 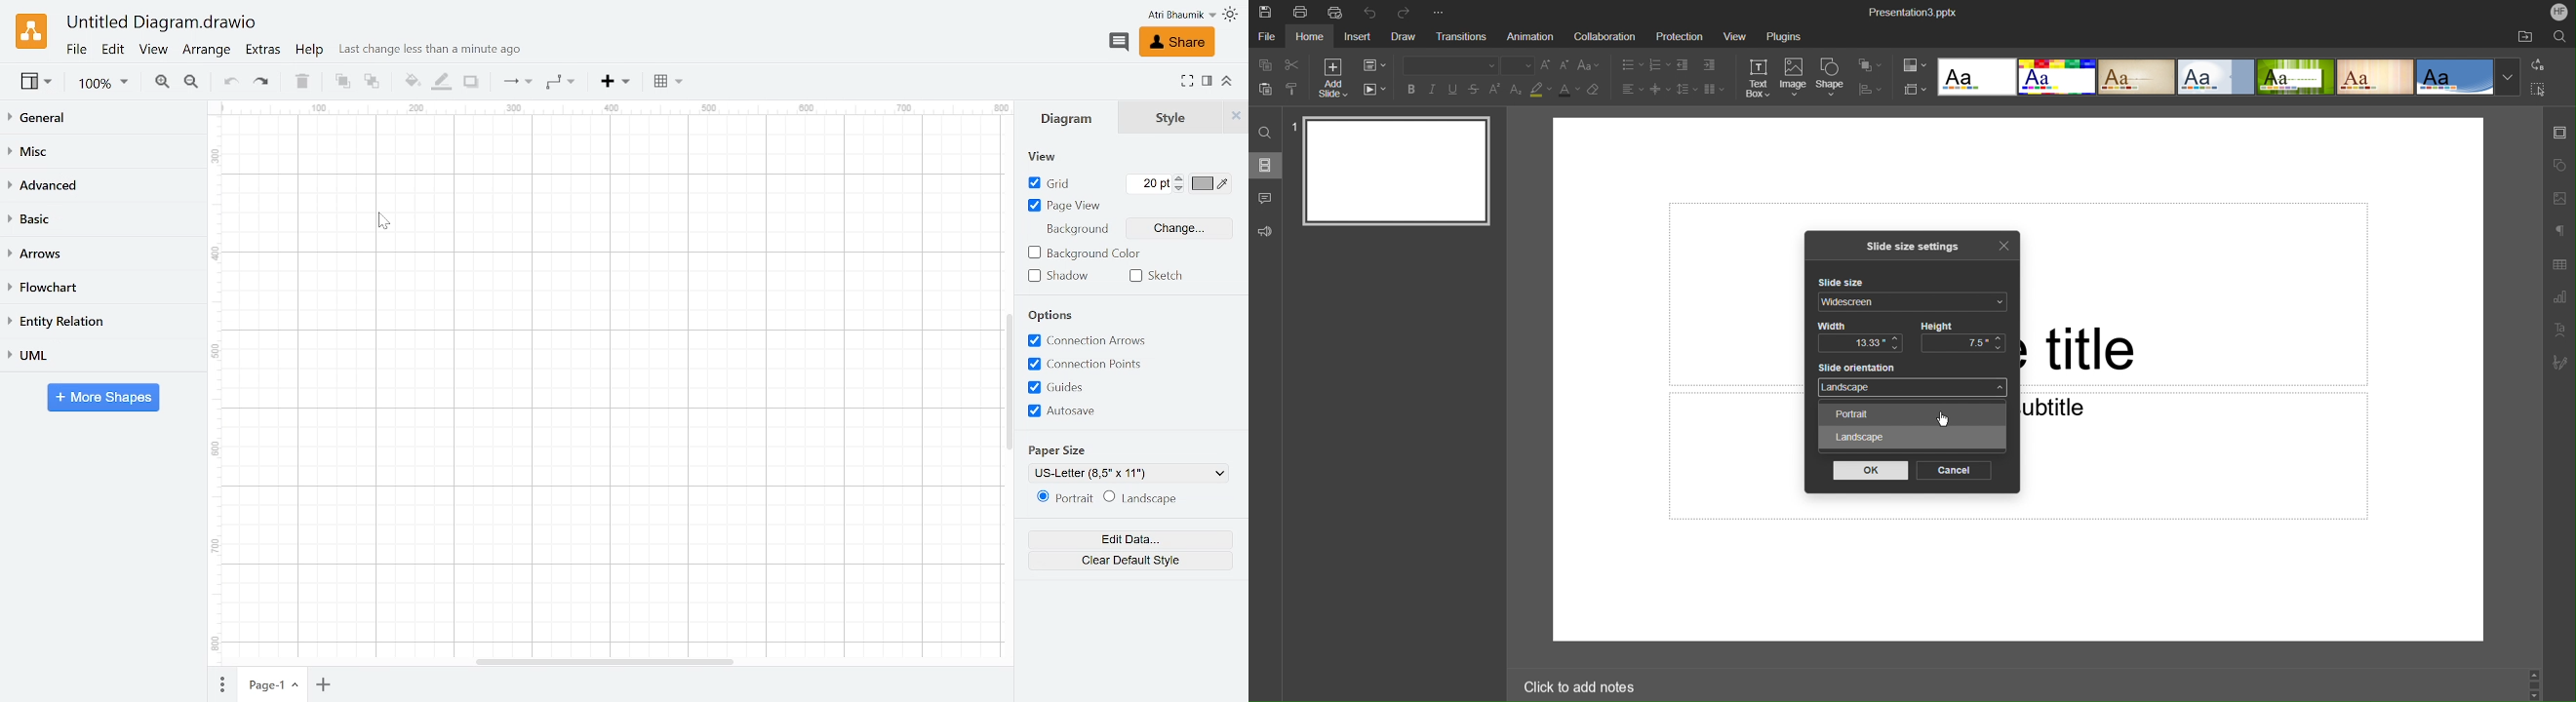 What do you see at coordinates (1404, 37) in the screenshot?
I see `Draw` at bounding box center [1404, 37].